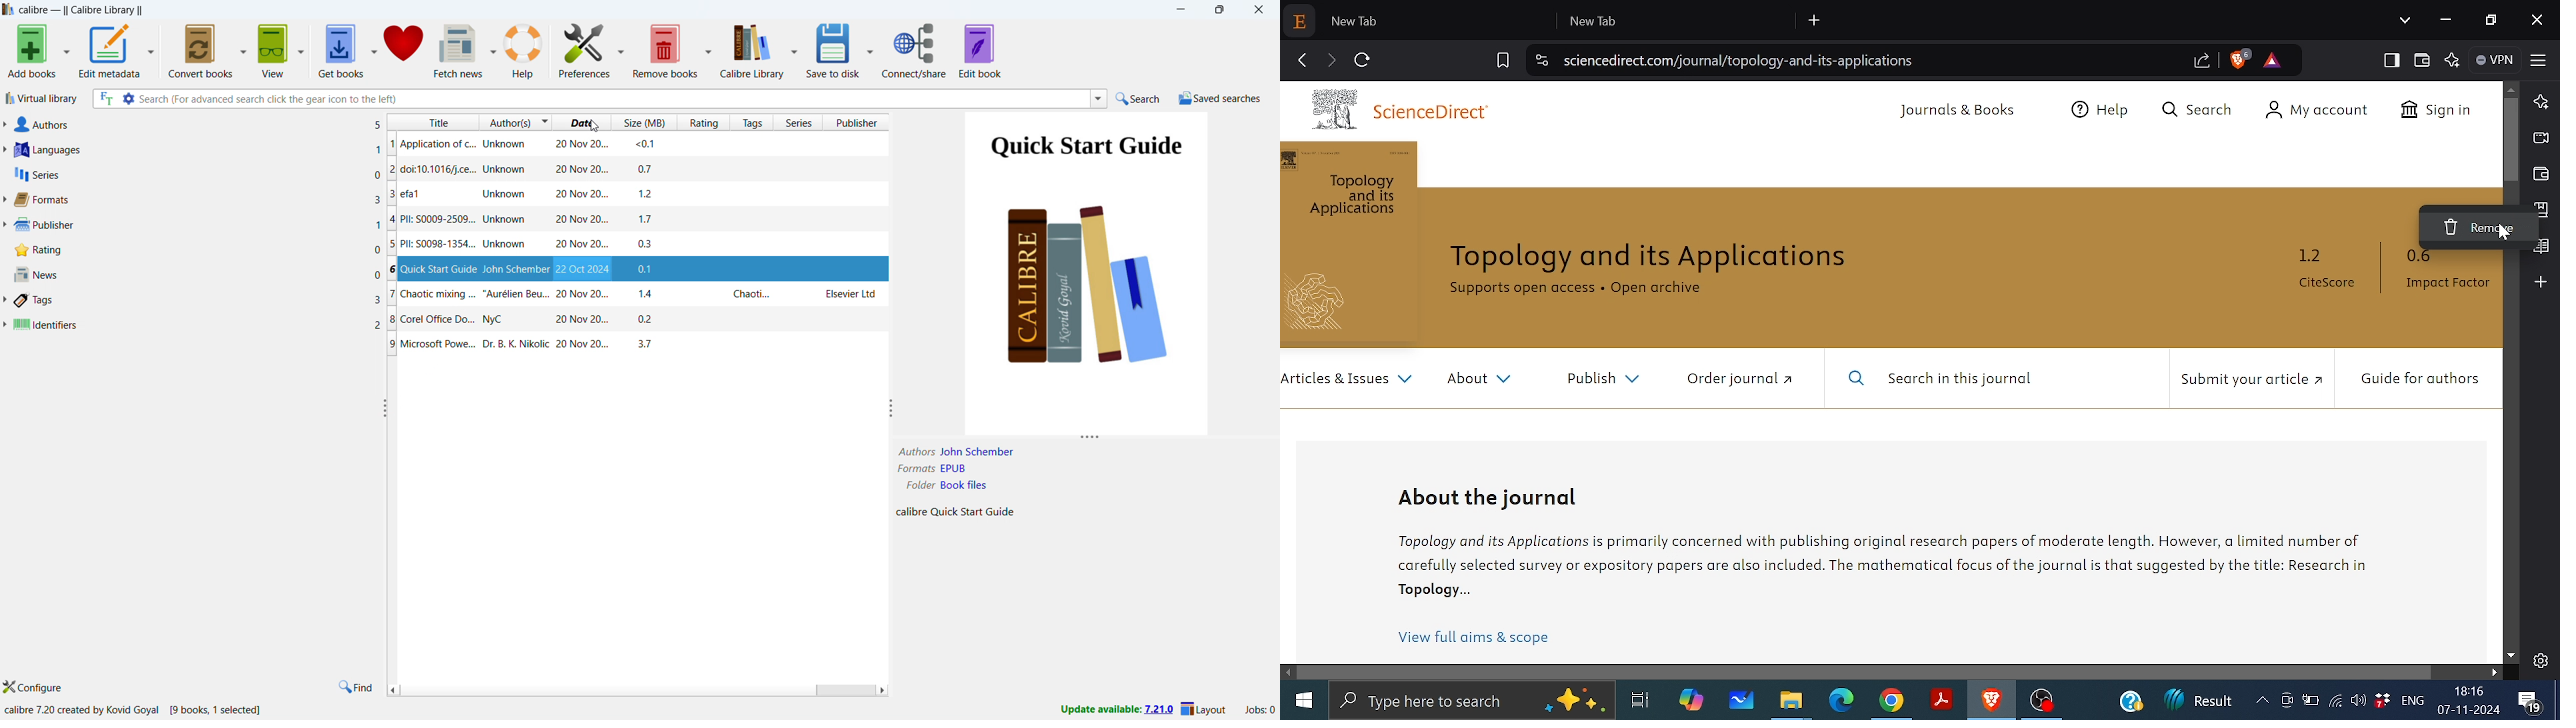 Image resolution: width=2576 pixels, height=728 pixels. Describe the element at coordinates (509, 170) in the screenshot. I see `Unknown` at that location.